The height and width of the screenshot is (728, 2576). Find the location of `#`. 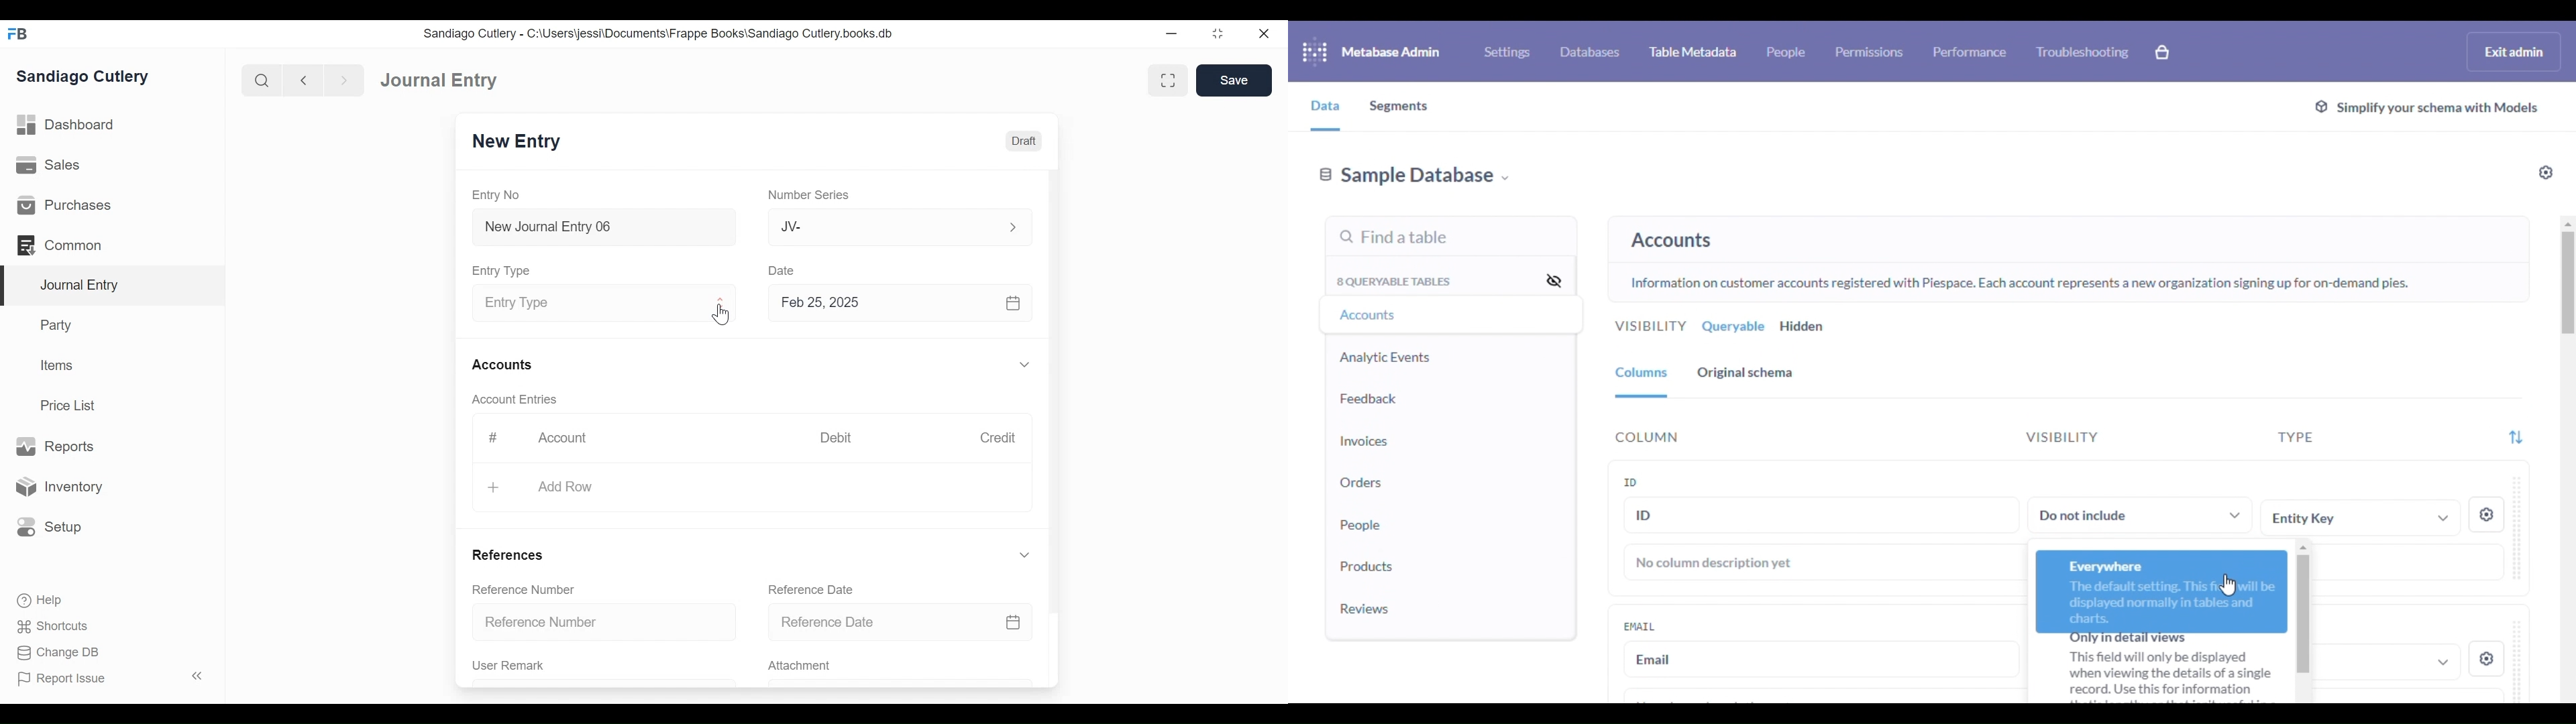

# is located at coordinates (492, 438).